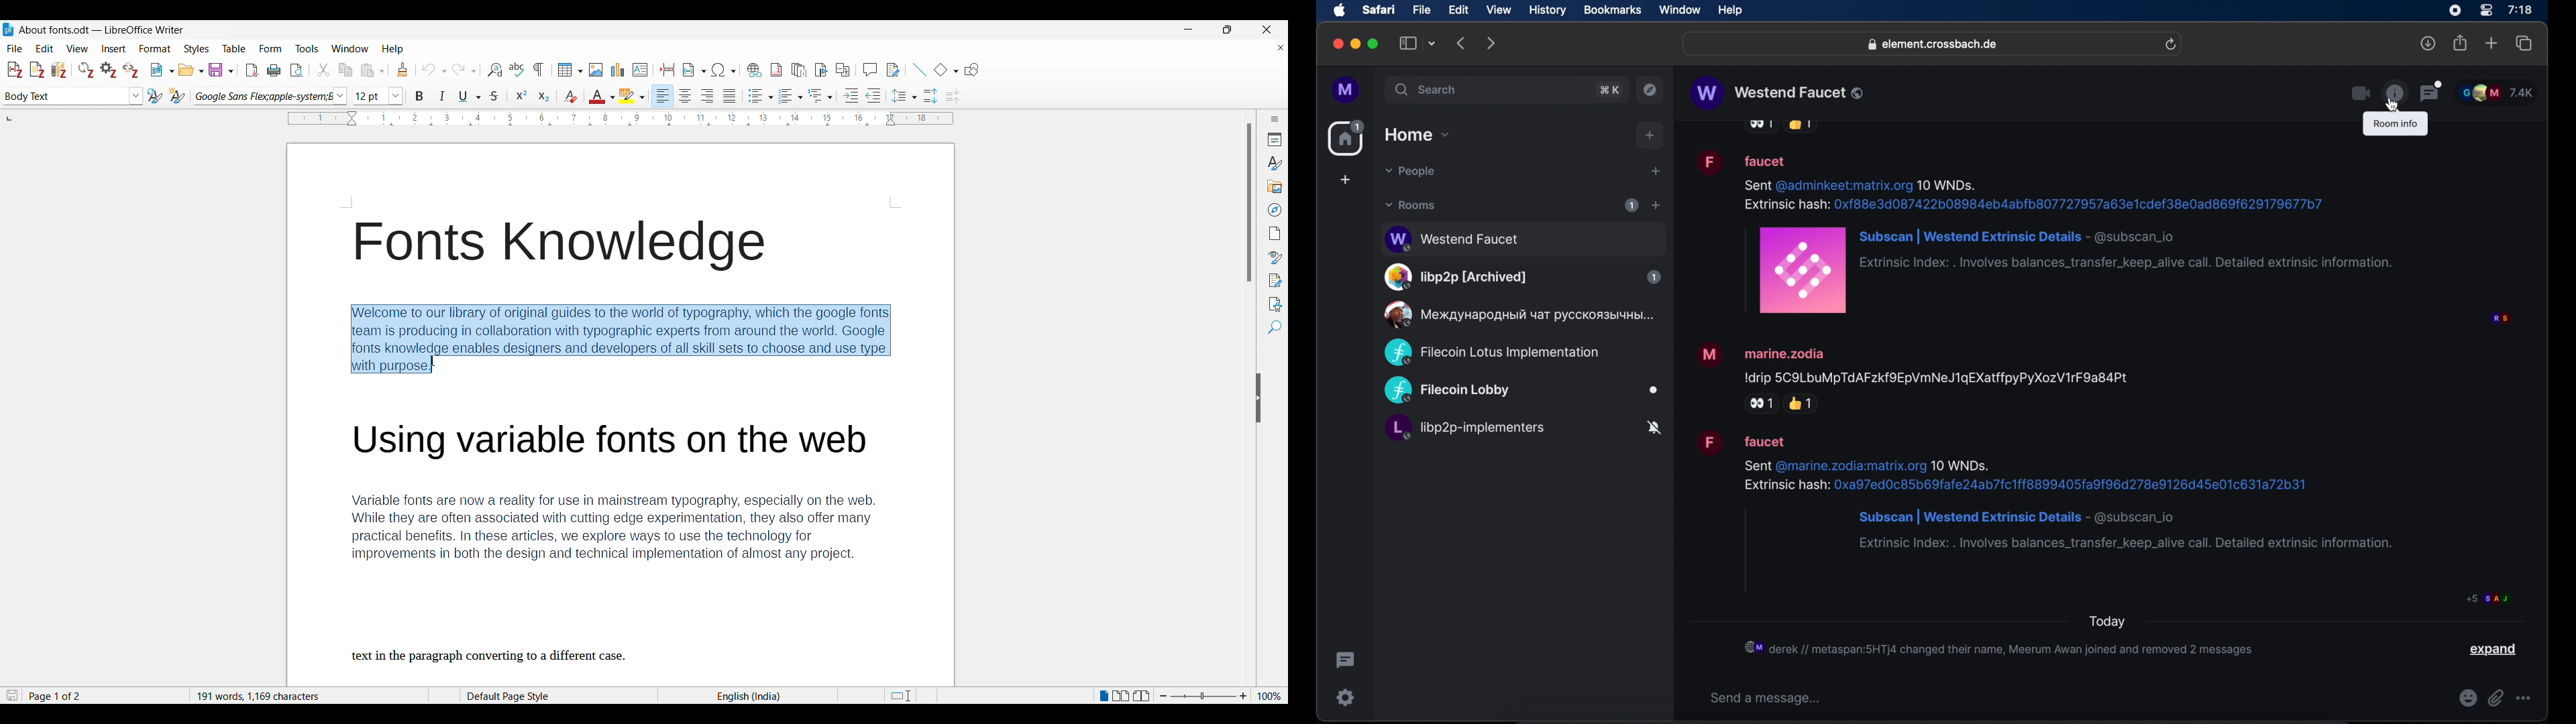 The height and width of the screenshot is (728, 2576). What do you see at coordinates (871, 70) in the screenshot?
I see `Insert comment` at bounding box center [871, 70].